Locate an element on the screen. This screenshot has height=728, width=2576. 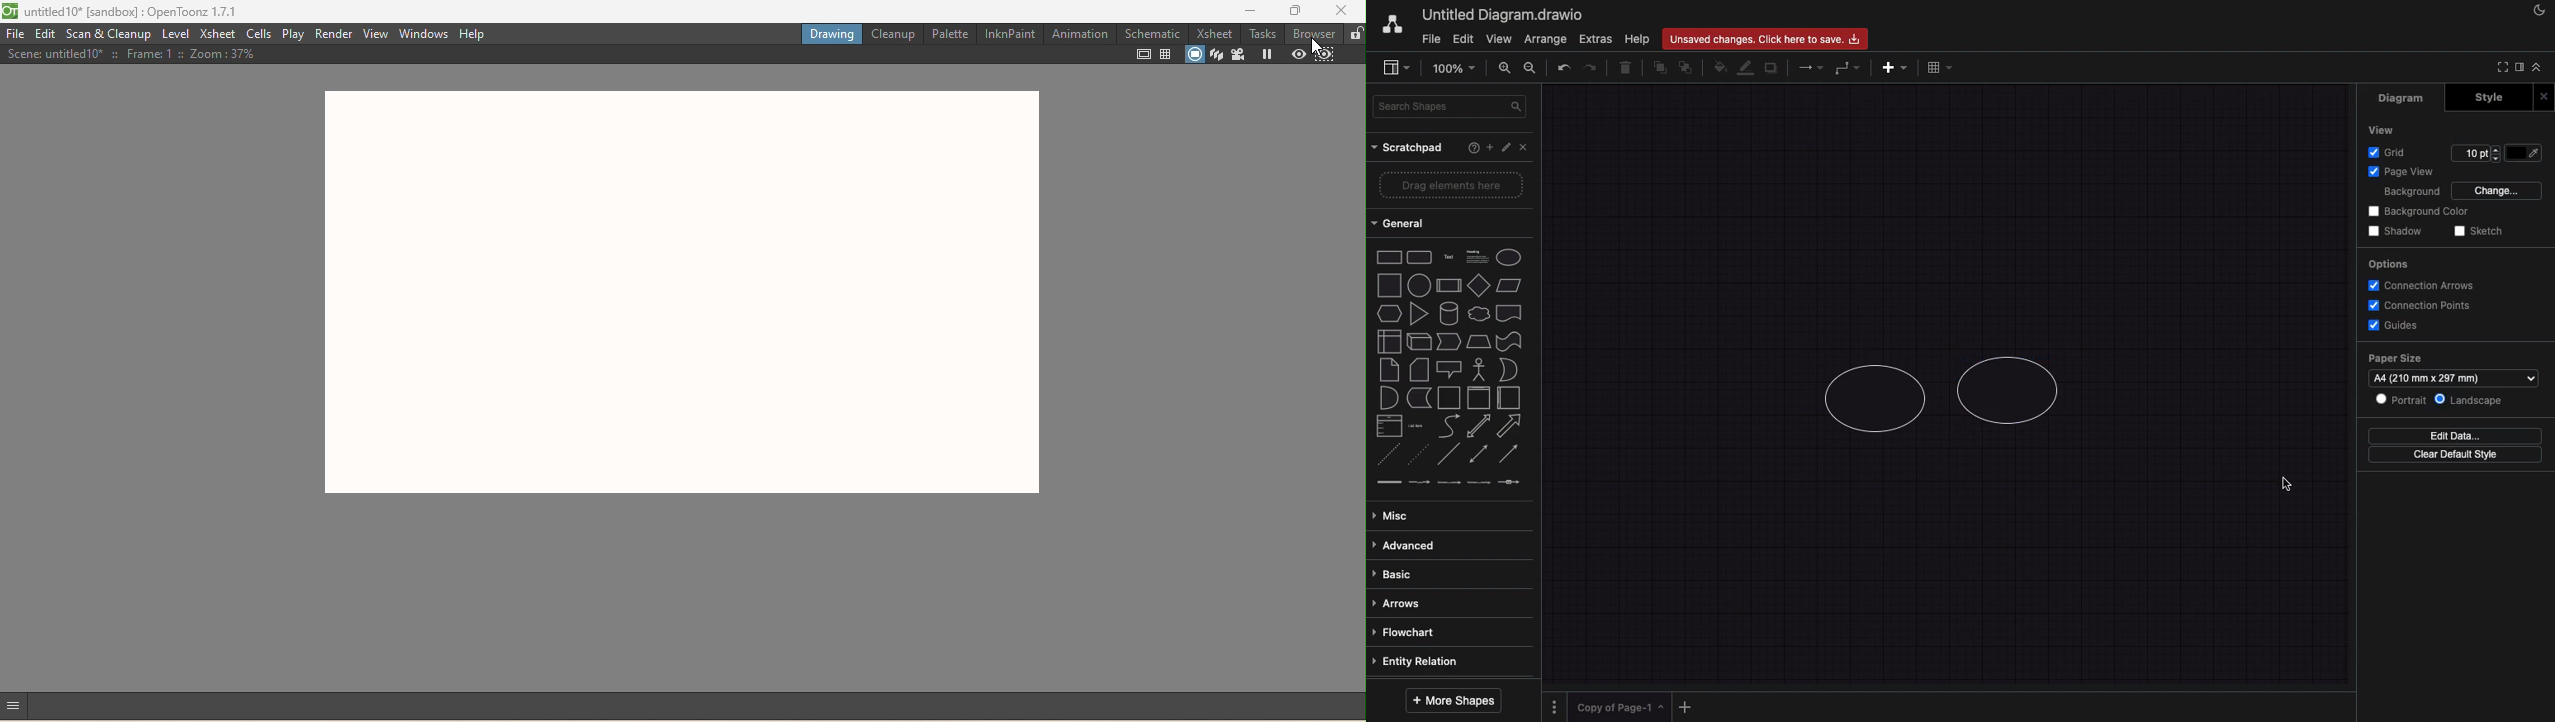
add new page is located at coordinates (1685, 707).